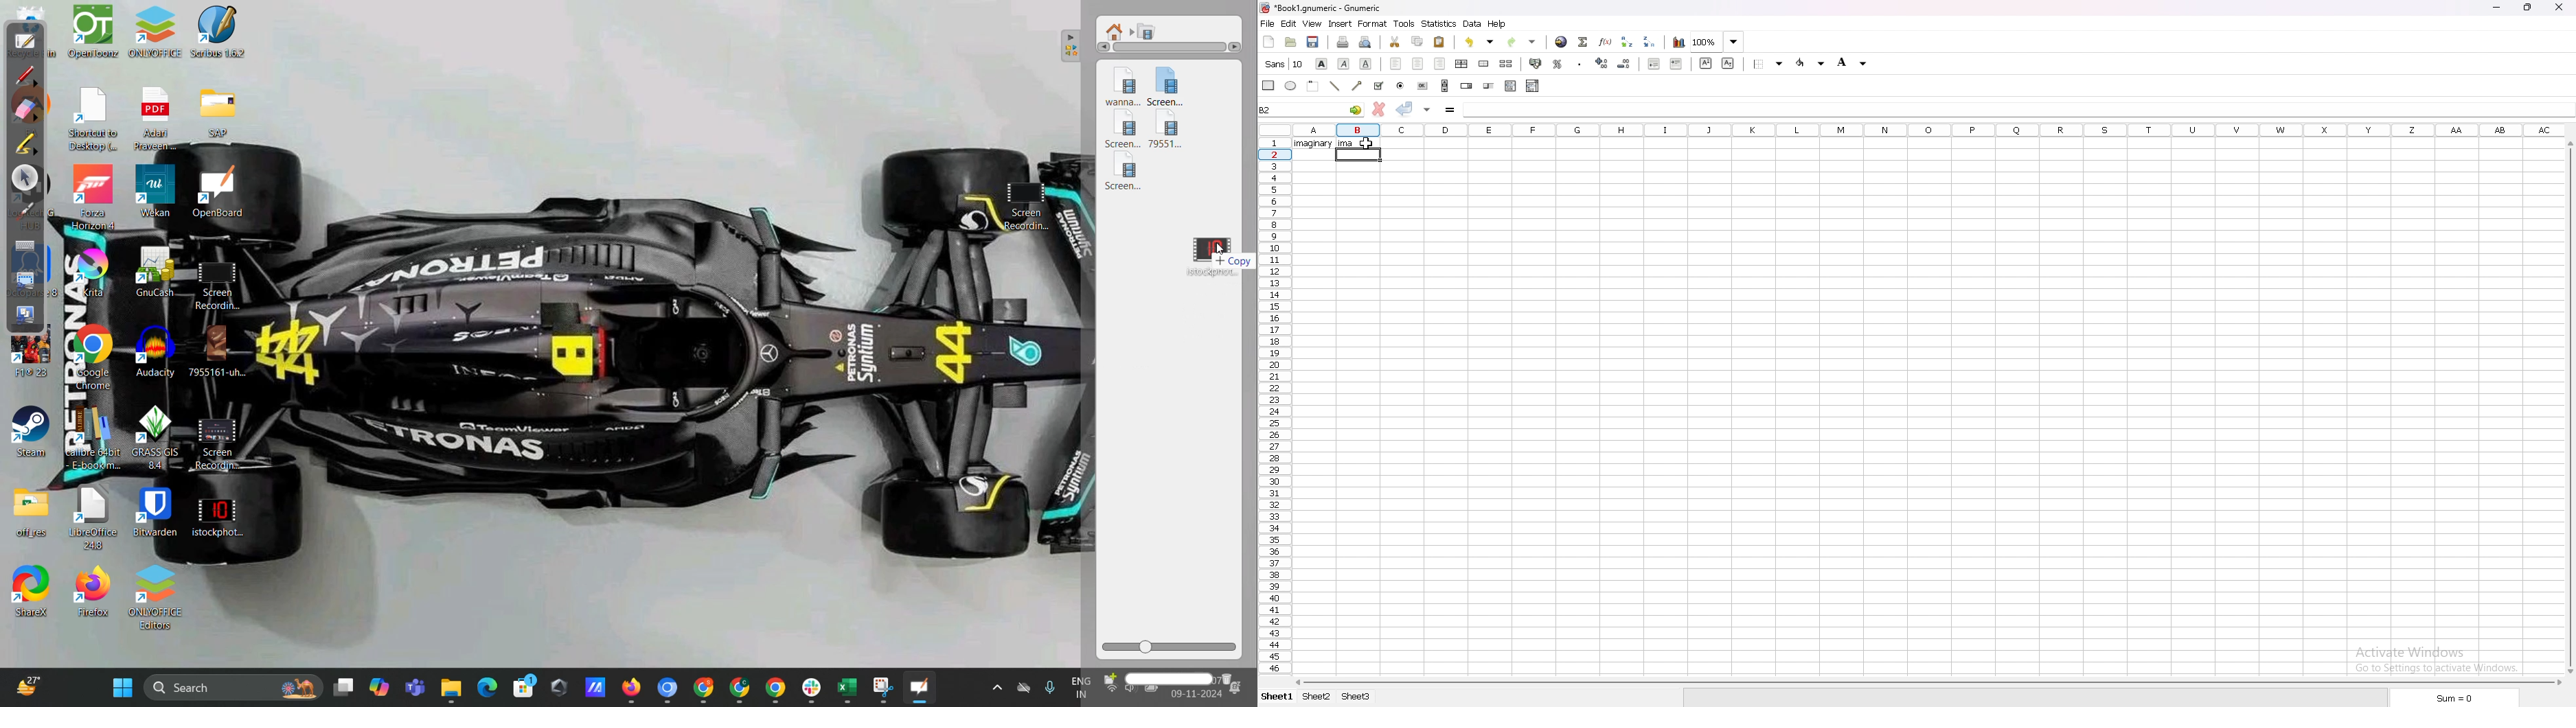 The width and height of the screenshot is (2576, 728). I want to click on font, so click(1286, 64).